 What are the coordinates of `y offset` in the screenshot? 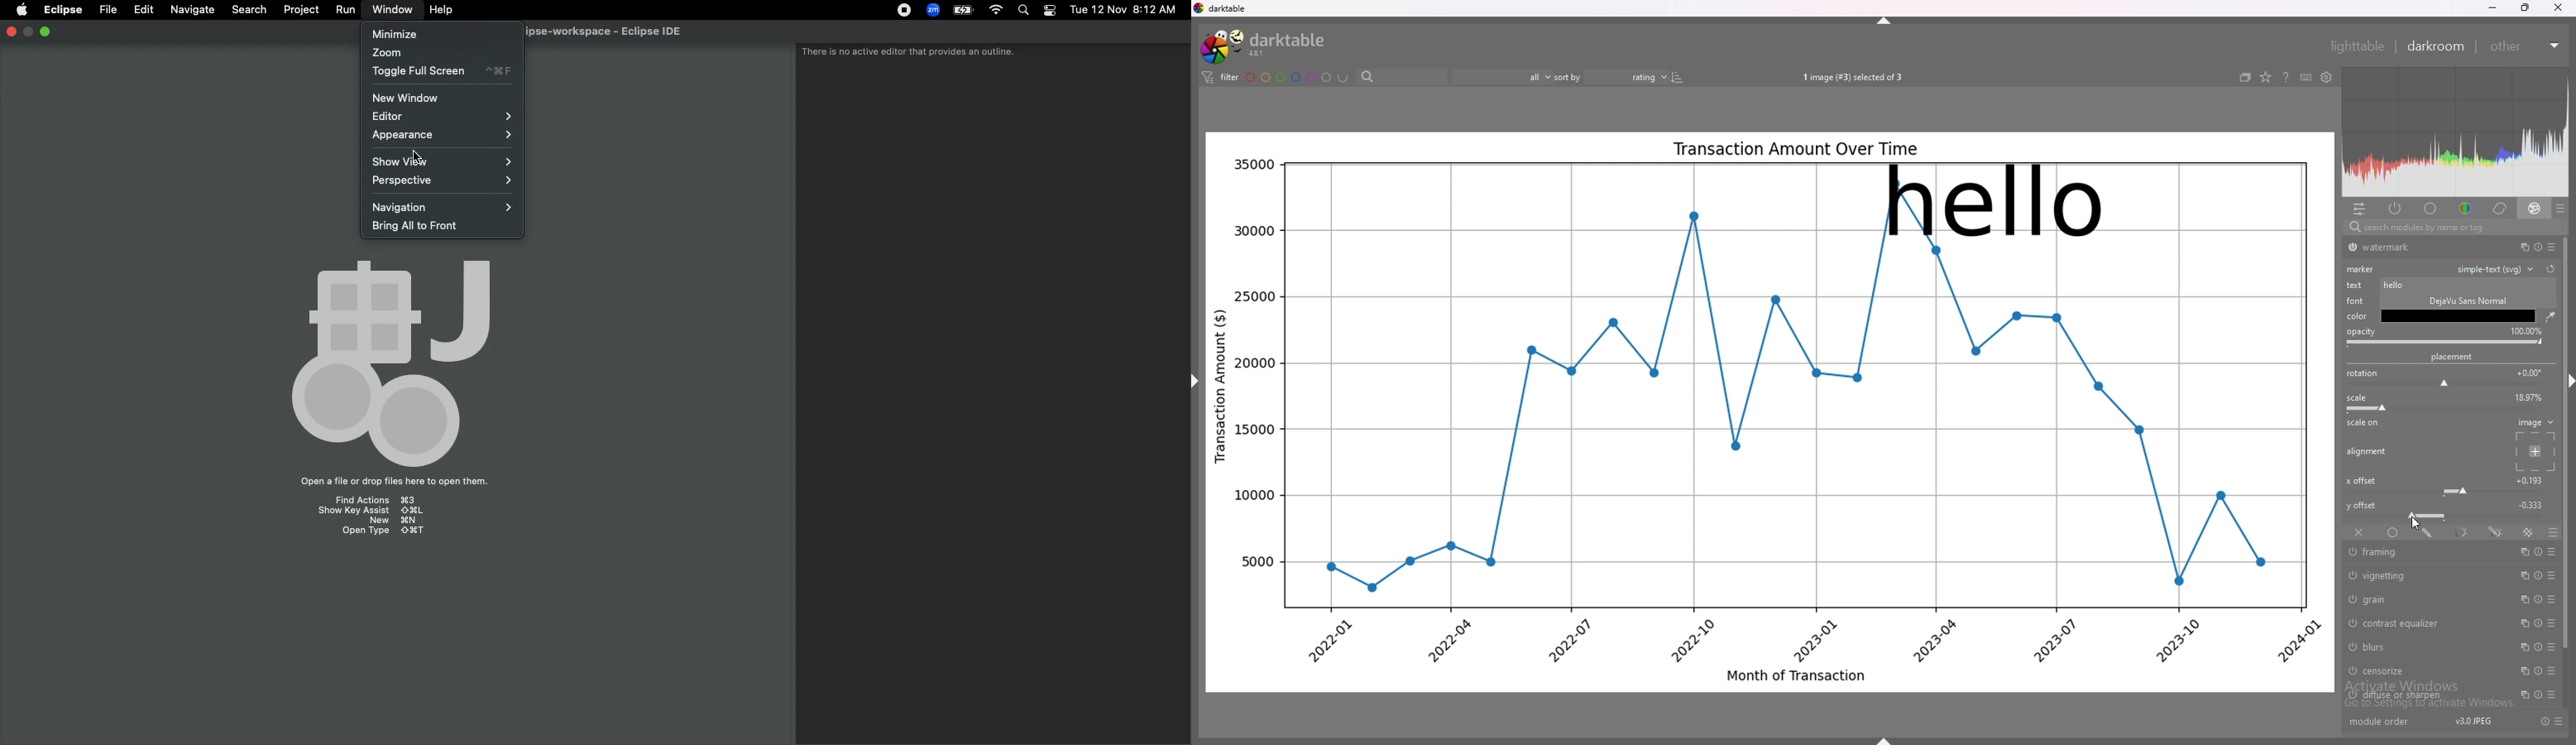 It's located at (2364, 505).